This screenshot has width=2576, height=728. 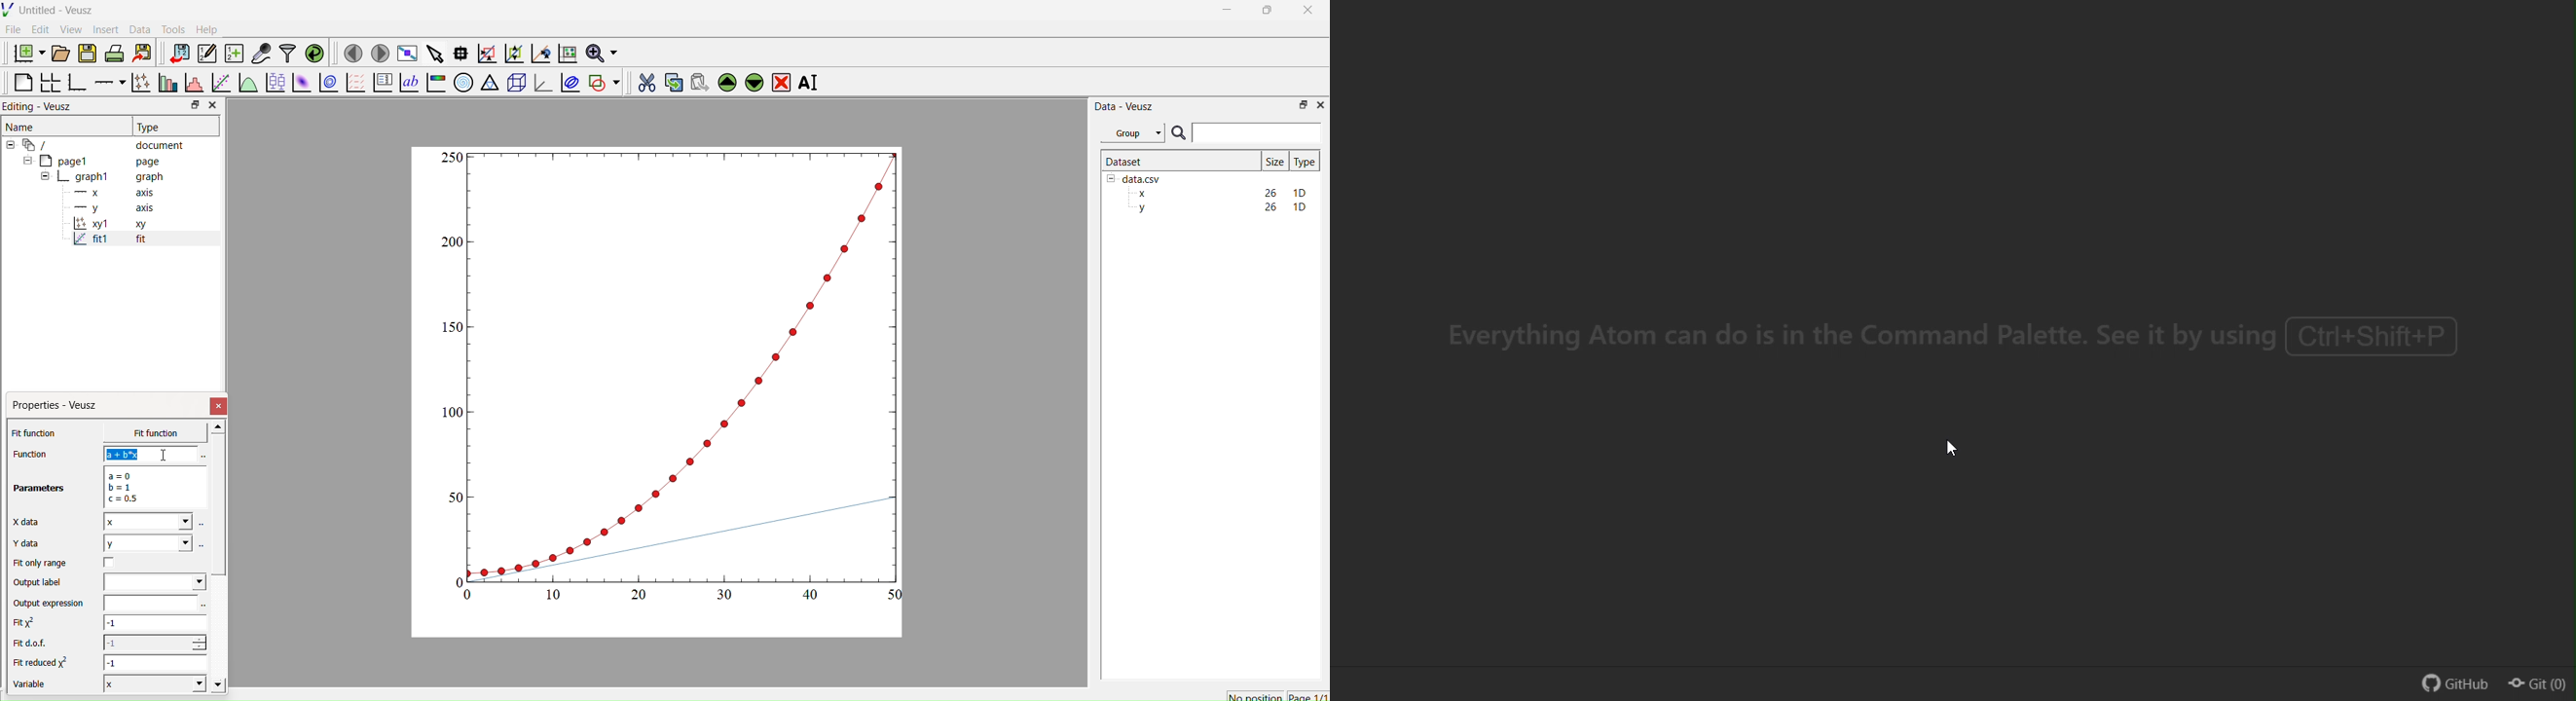 I want to click on Save, so click(x=87, y=52).